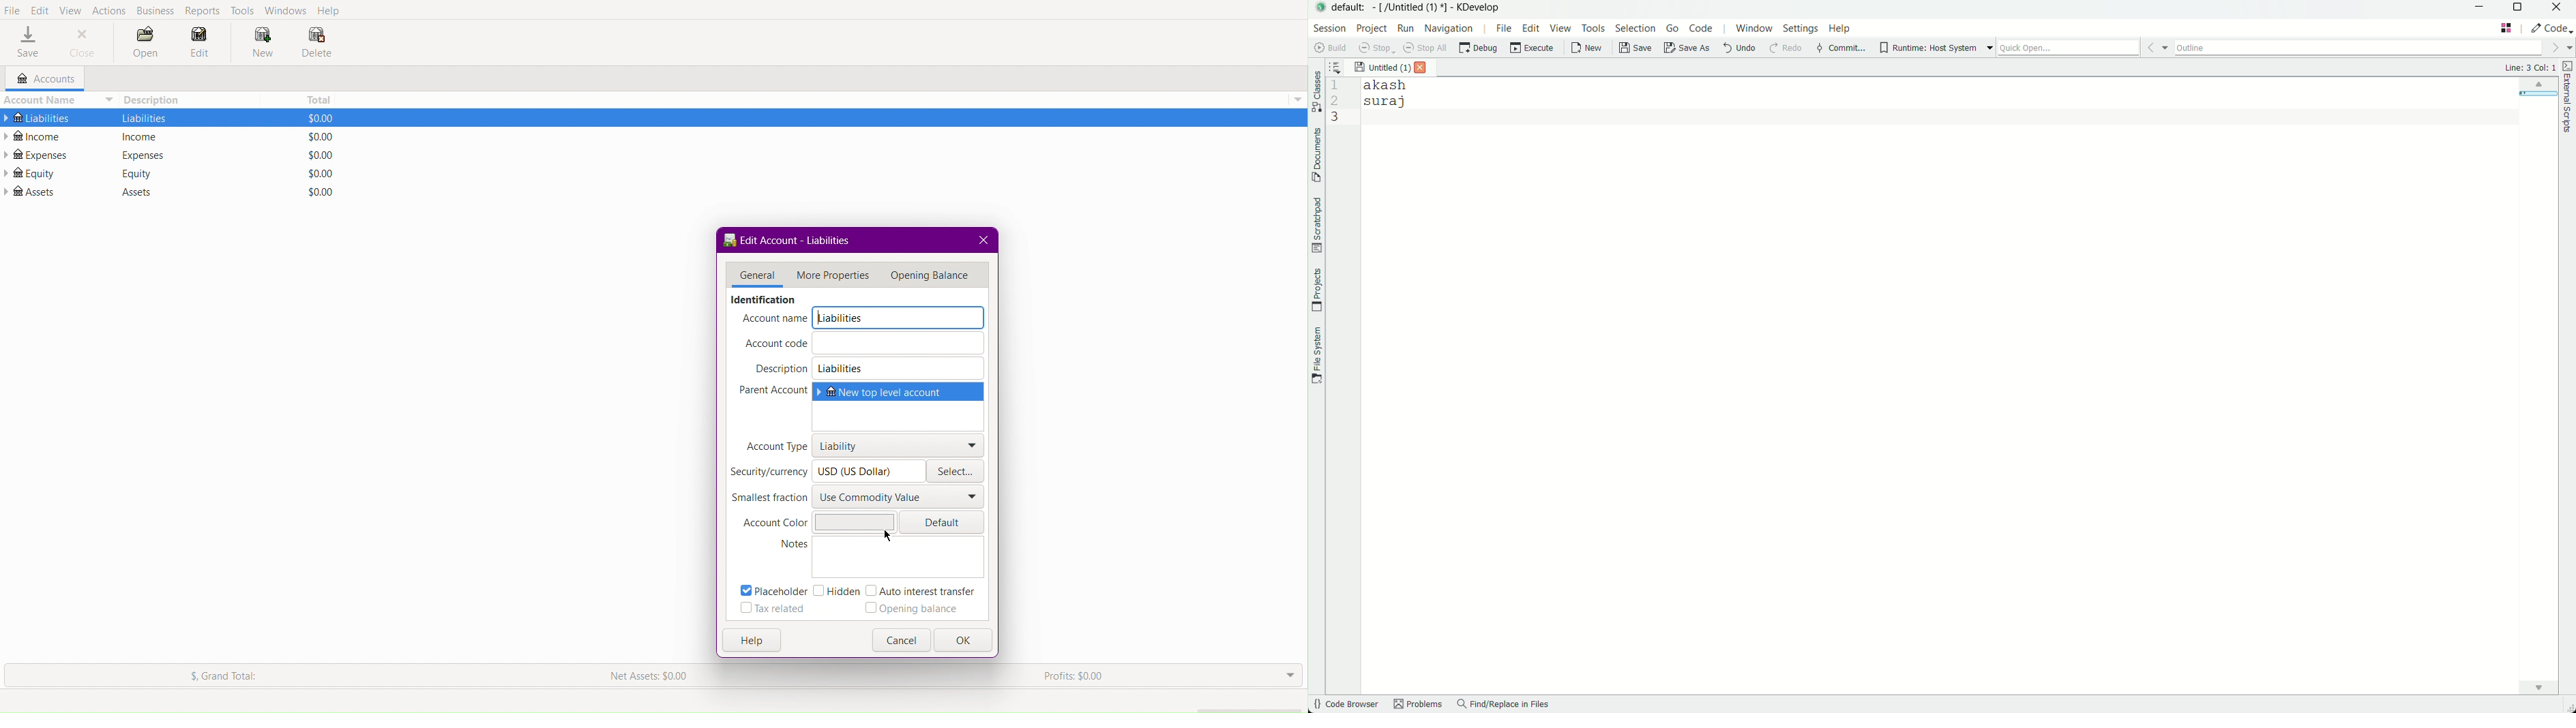 The height and width of the screenshot is (728, 2576). What do you see at coordinates (895, 495) in the screenshot?
I see `Use Commodity Value` at bounding box center [895, 495].